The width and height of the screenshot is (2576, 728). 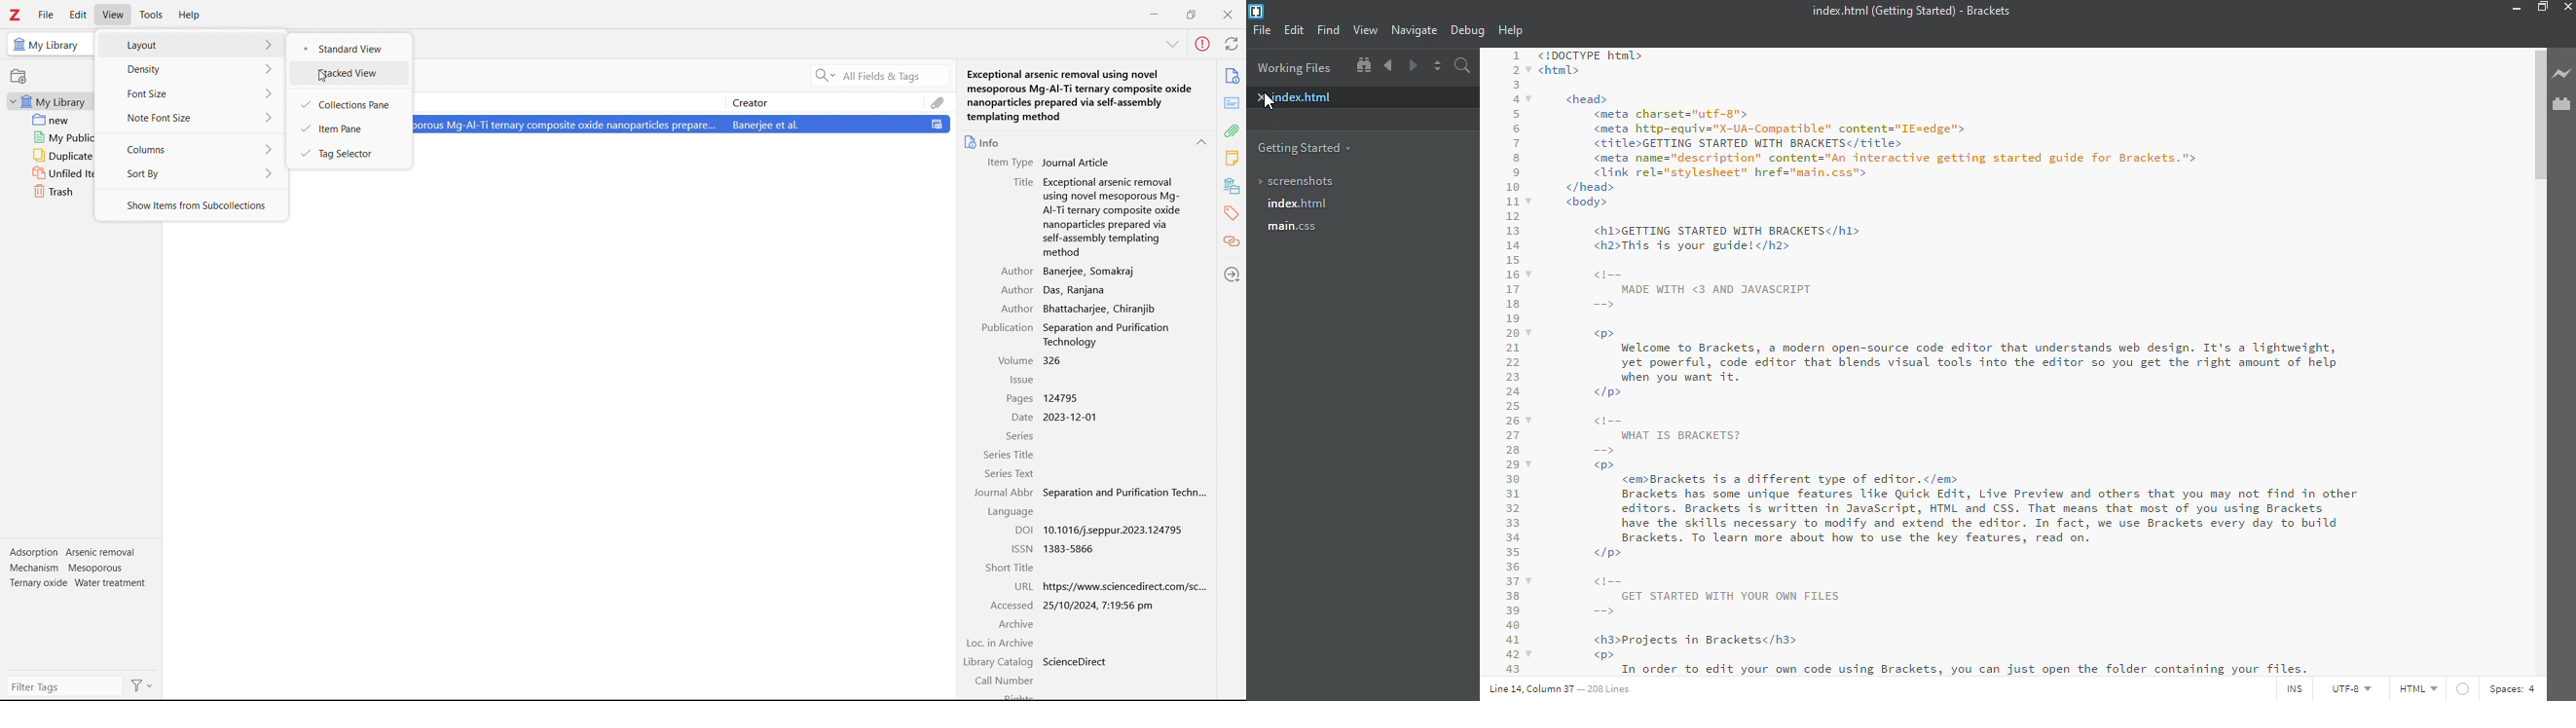 I want to click on code line number, so click(x=1514, y=360).